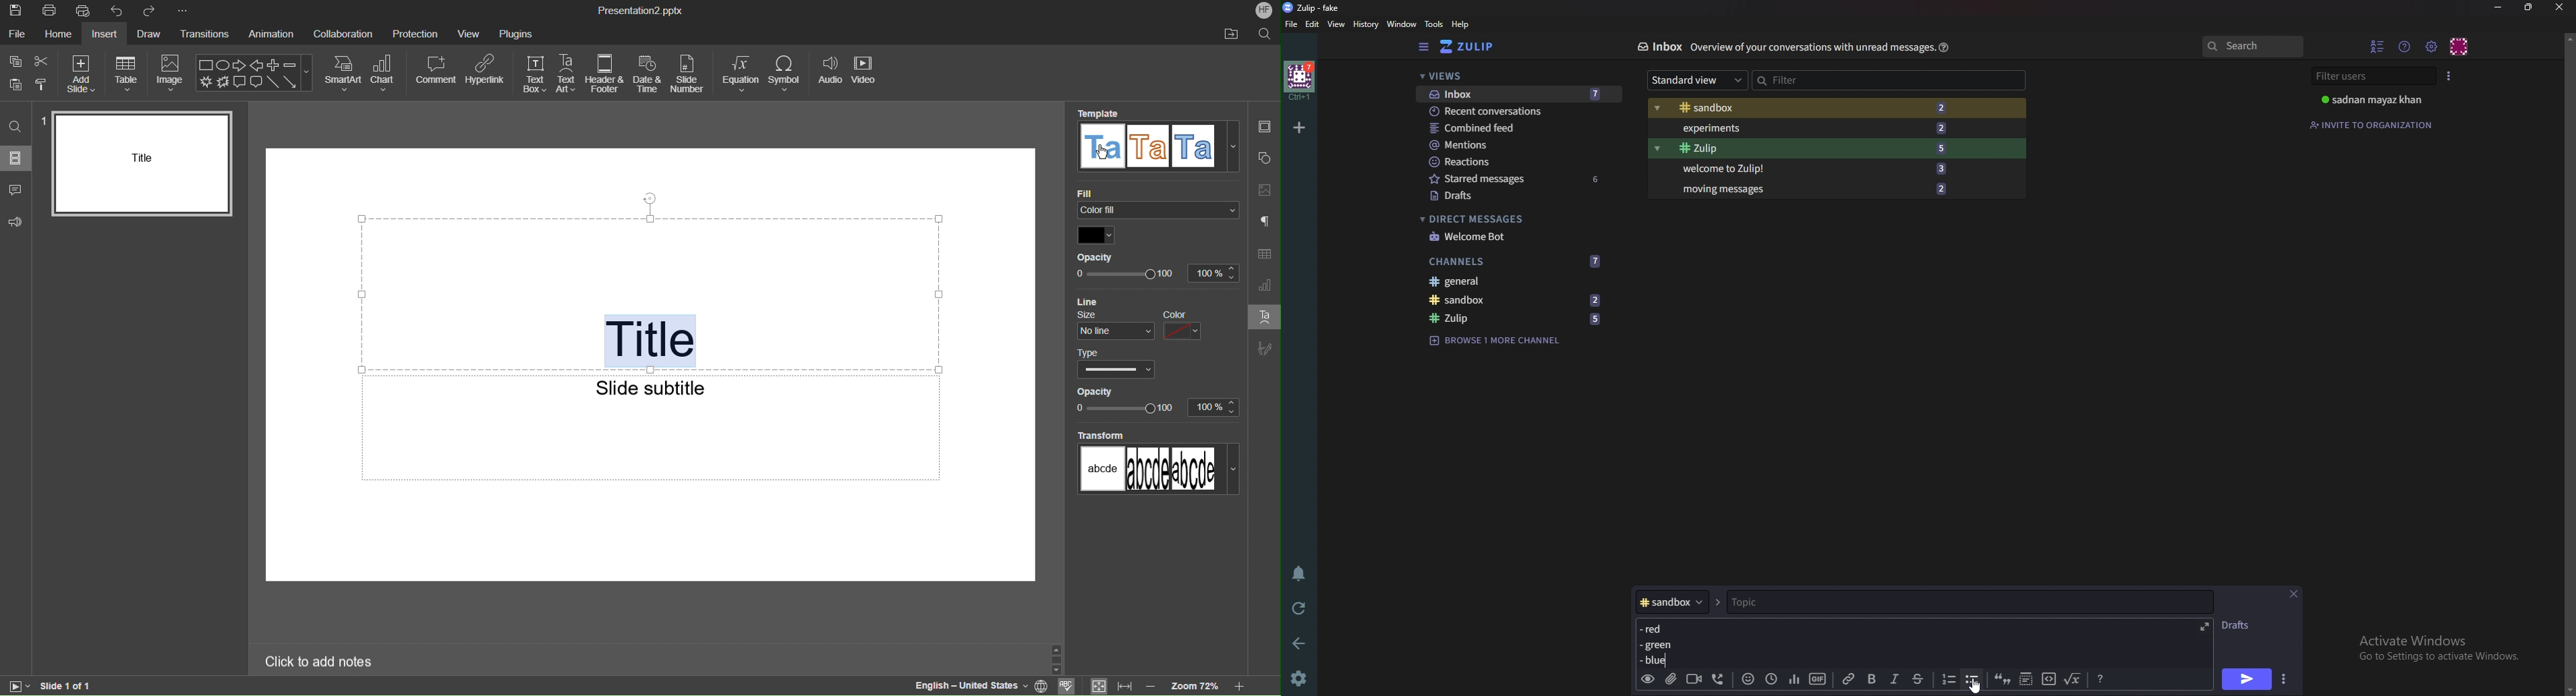 The height and width of the screenshot is (700, 2576). What do you see at coordinates (1298, 127) in the screenshot?
I see `Add organization` at bounding box center [1298, 127].